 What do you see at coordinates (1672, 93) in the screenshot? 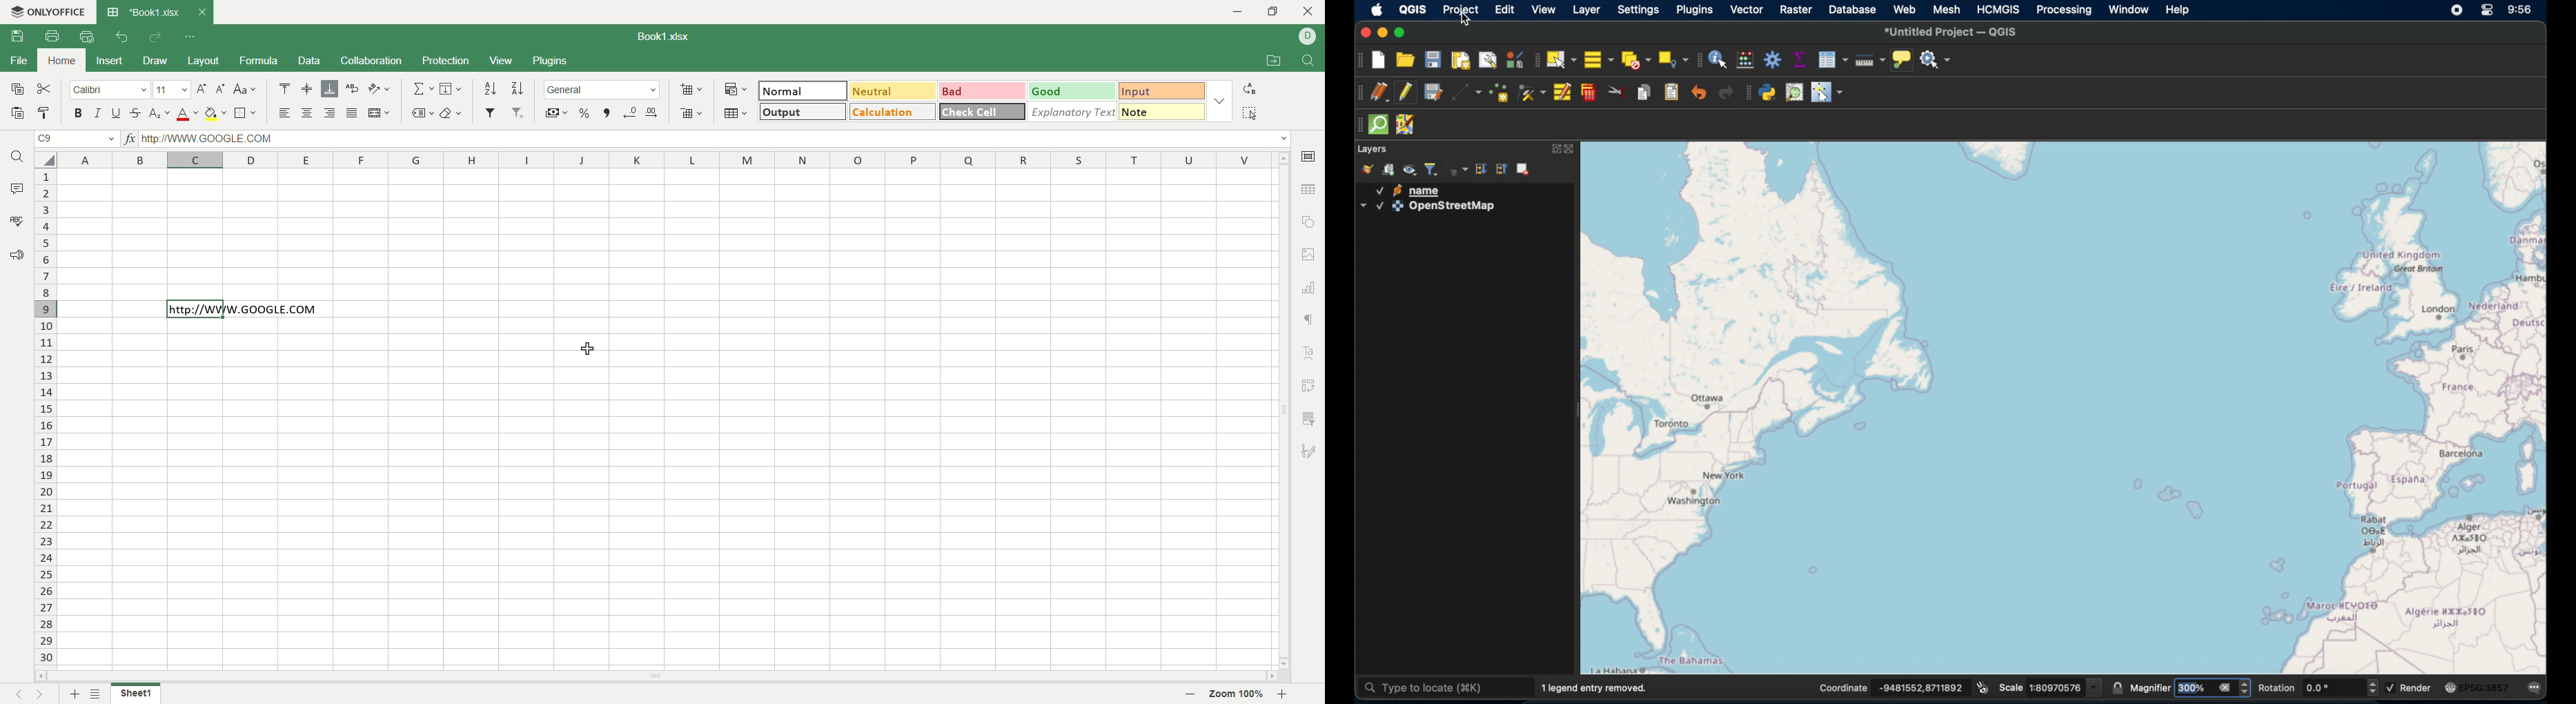
I see `paste features` at bounding box center [1672, 93].